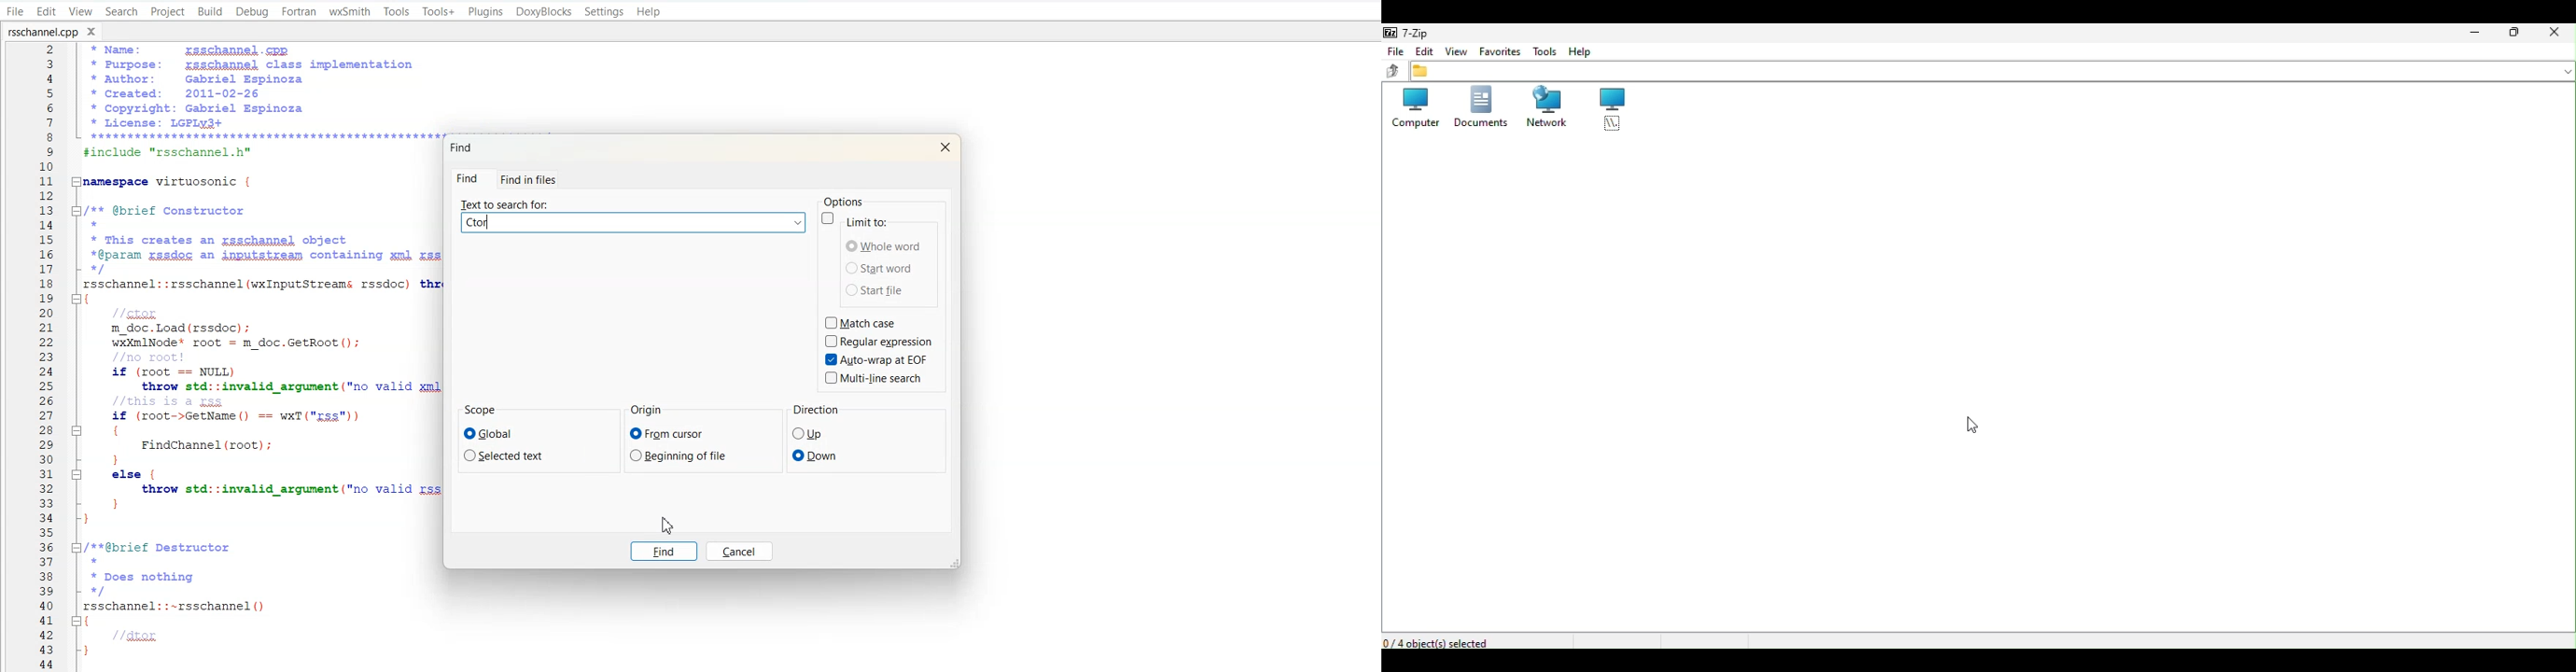 The width and height of the screenshot is (2576, 672). What do you see at coordinates (1455, 52) in the screenshot?
I see `View` at bounding box center [1455, 52].